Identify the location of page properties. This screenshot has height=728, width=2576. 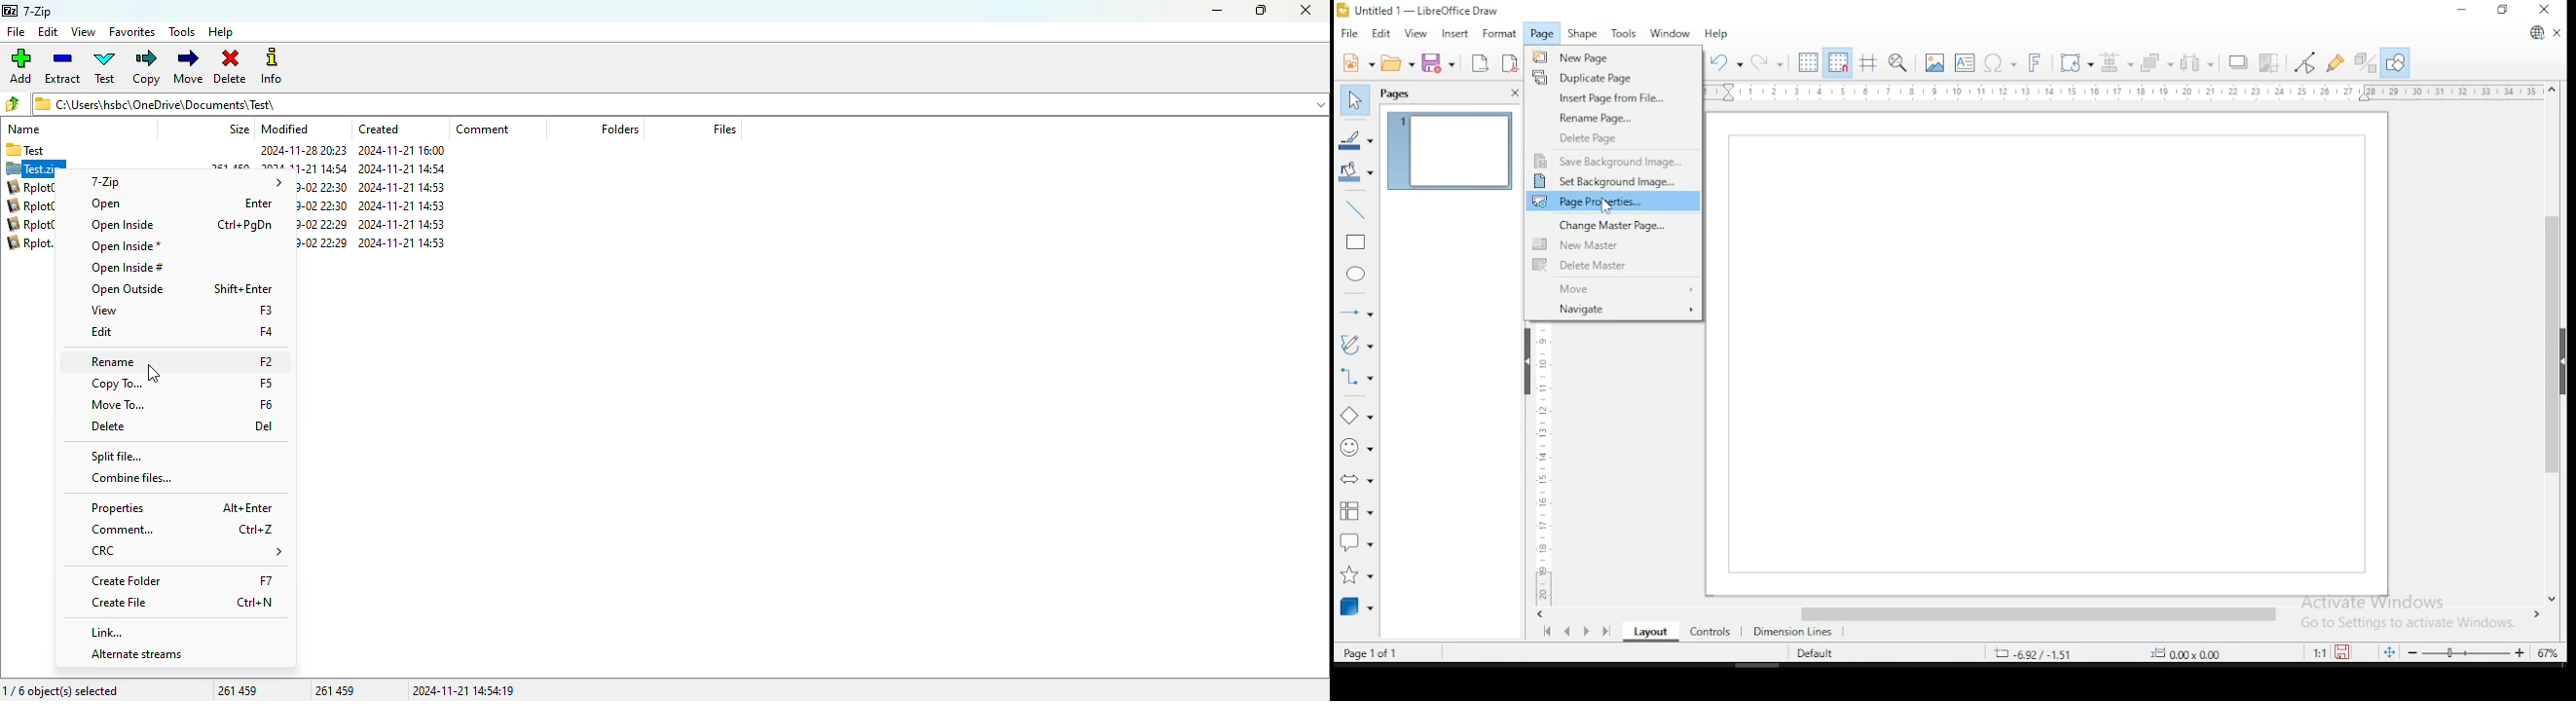
(1611, 203).